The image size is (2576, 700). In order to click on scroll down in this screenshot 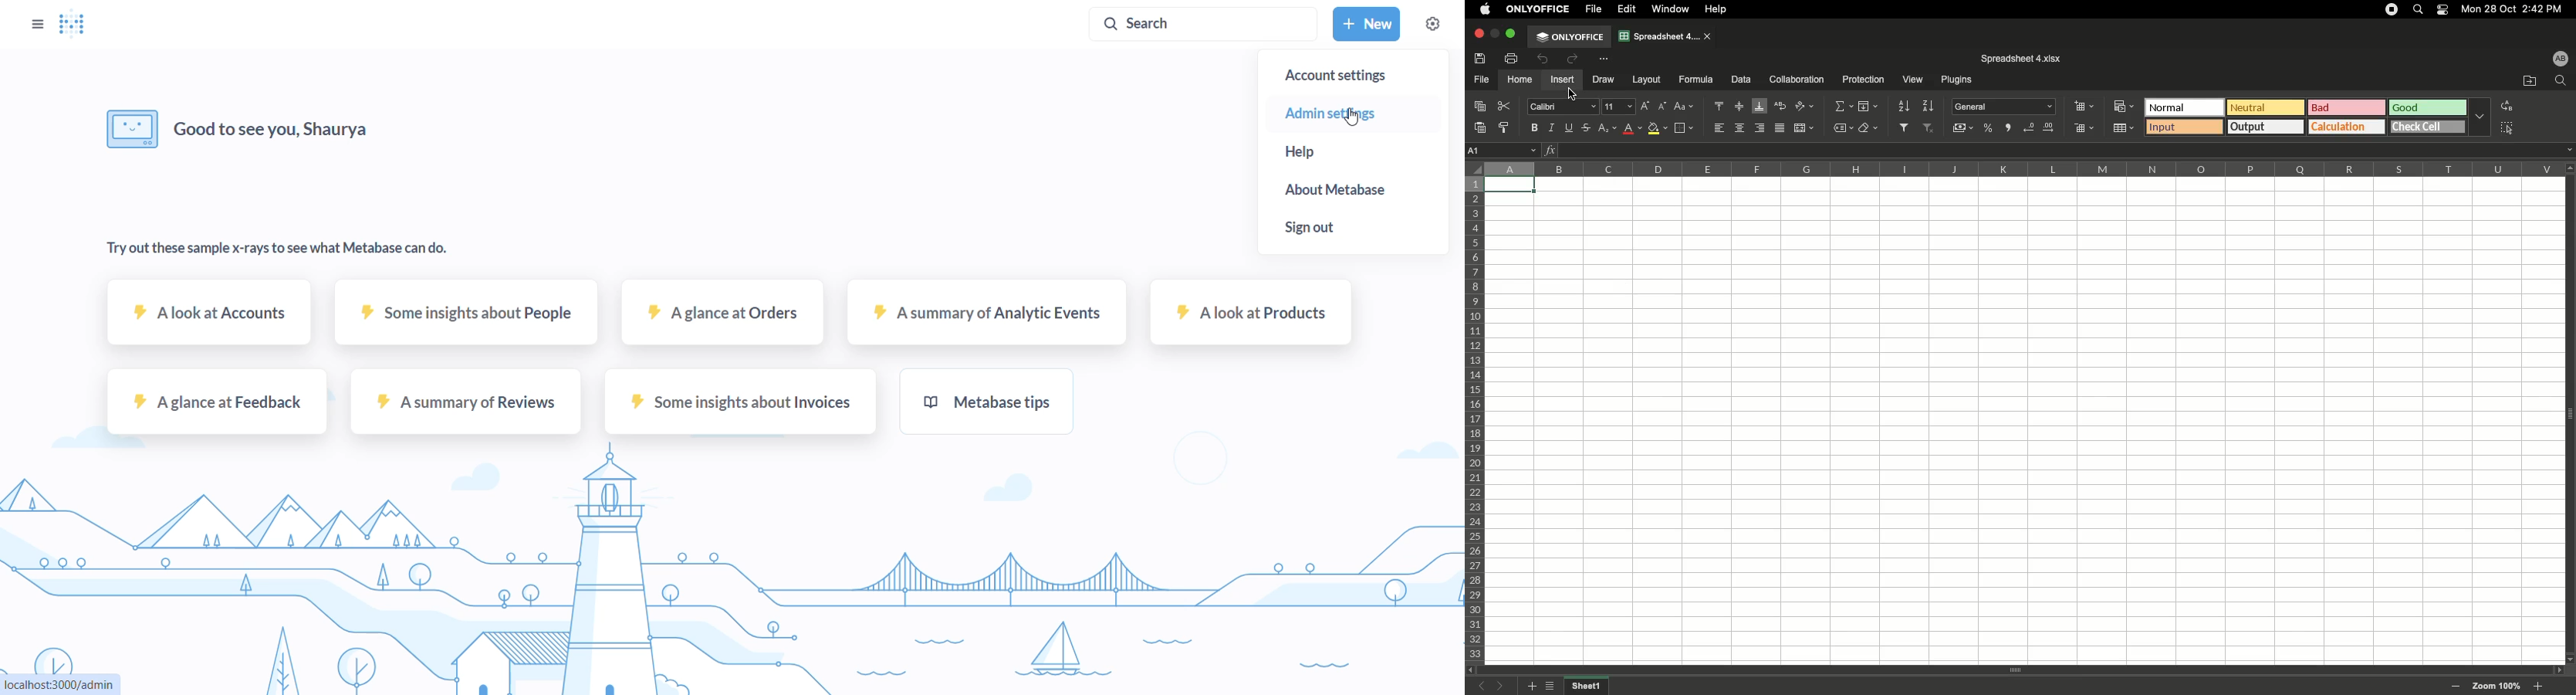, I will do `click(2569, 658)`.